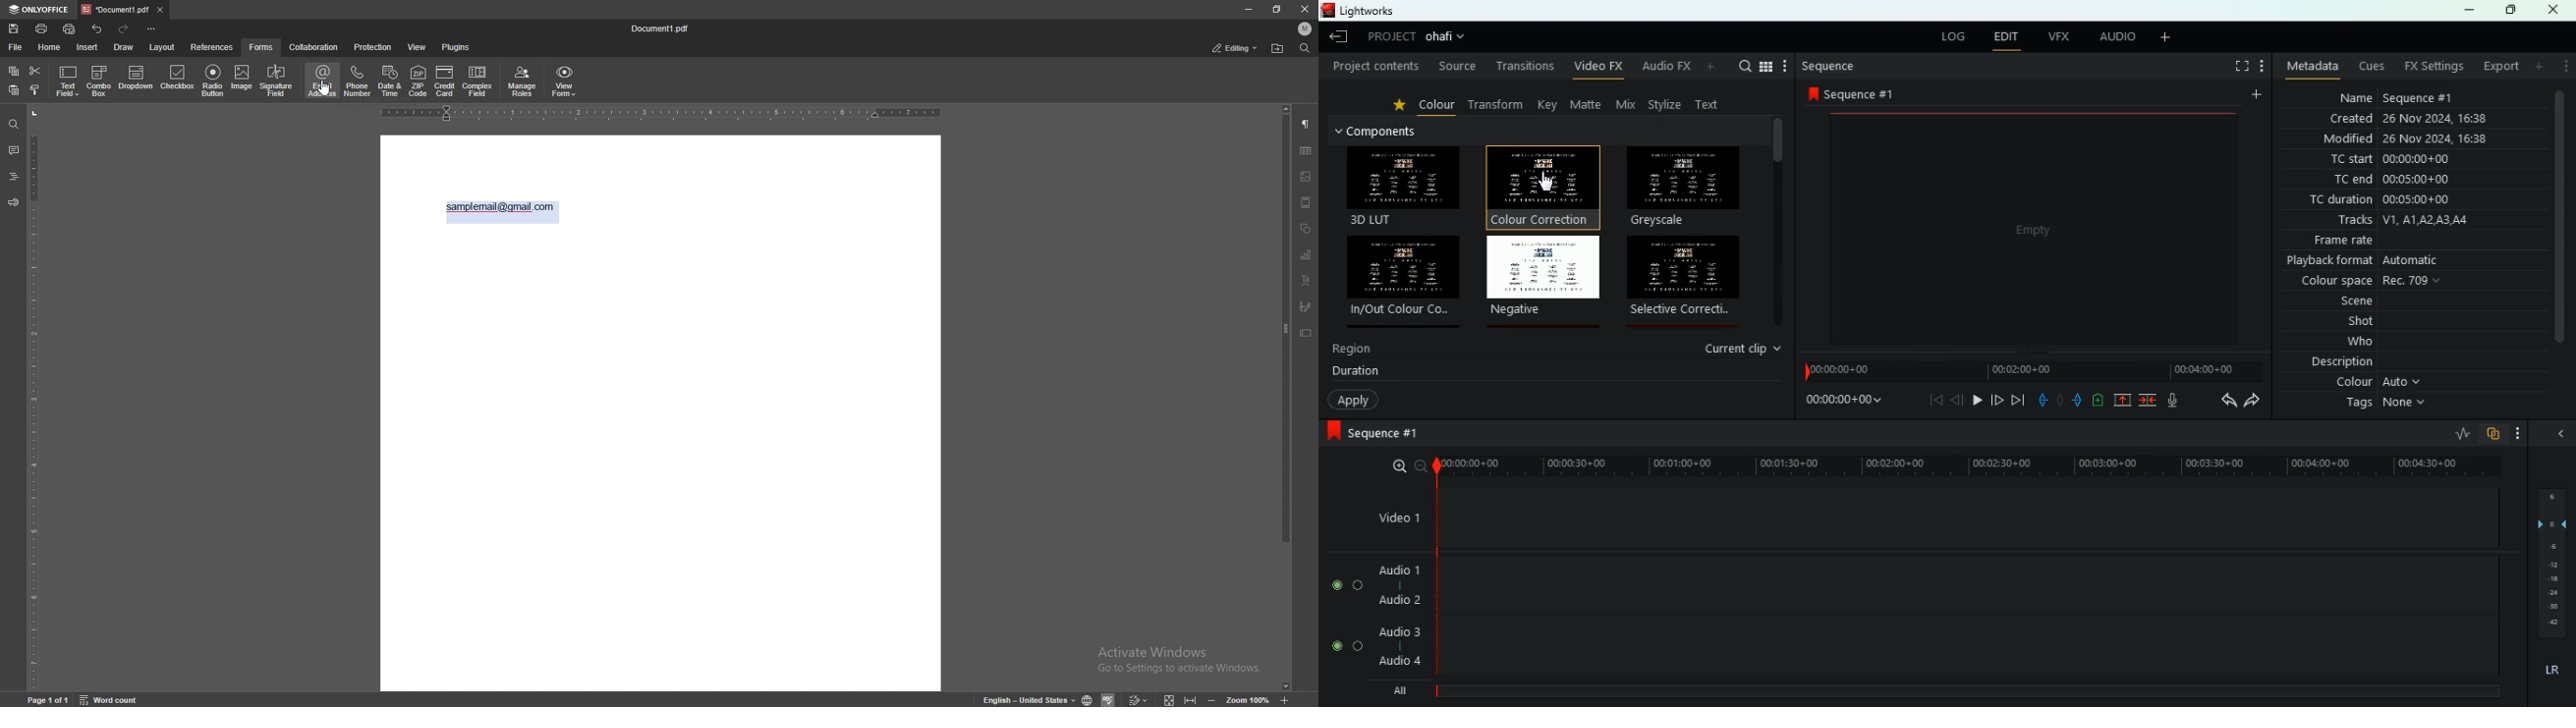 This screenshot has height=728, width=2576. Describe the element at coordinates (1543, 277) in the screenshot. I see `negative` at that location.